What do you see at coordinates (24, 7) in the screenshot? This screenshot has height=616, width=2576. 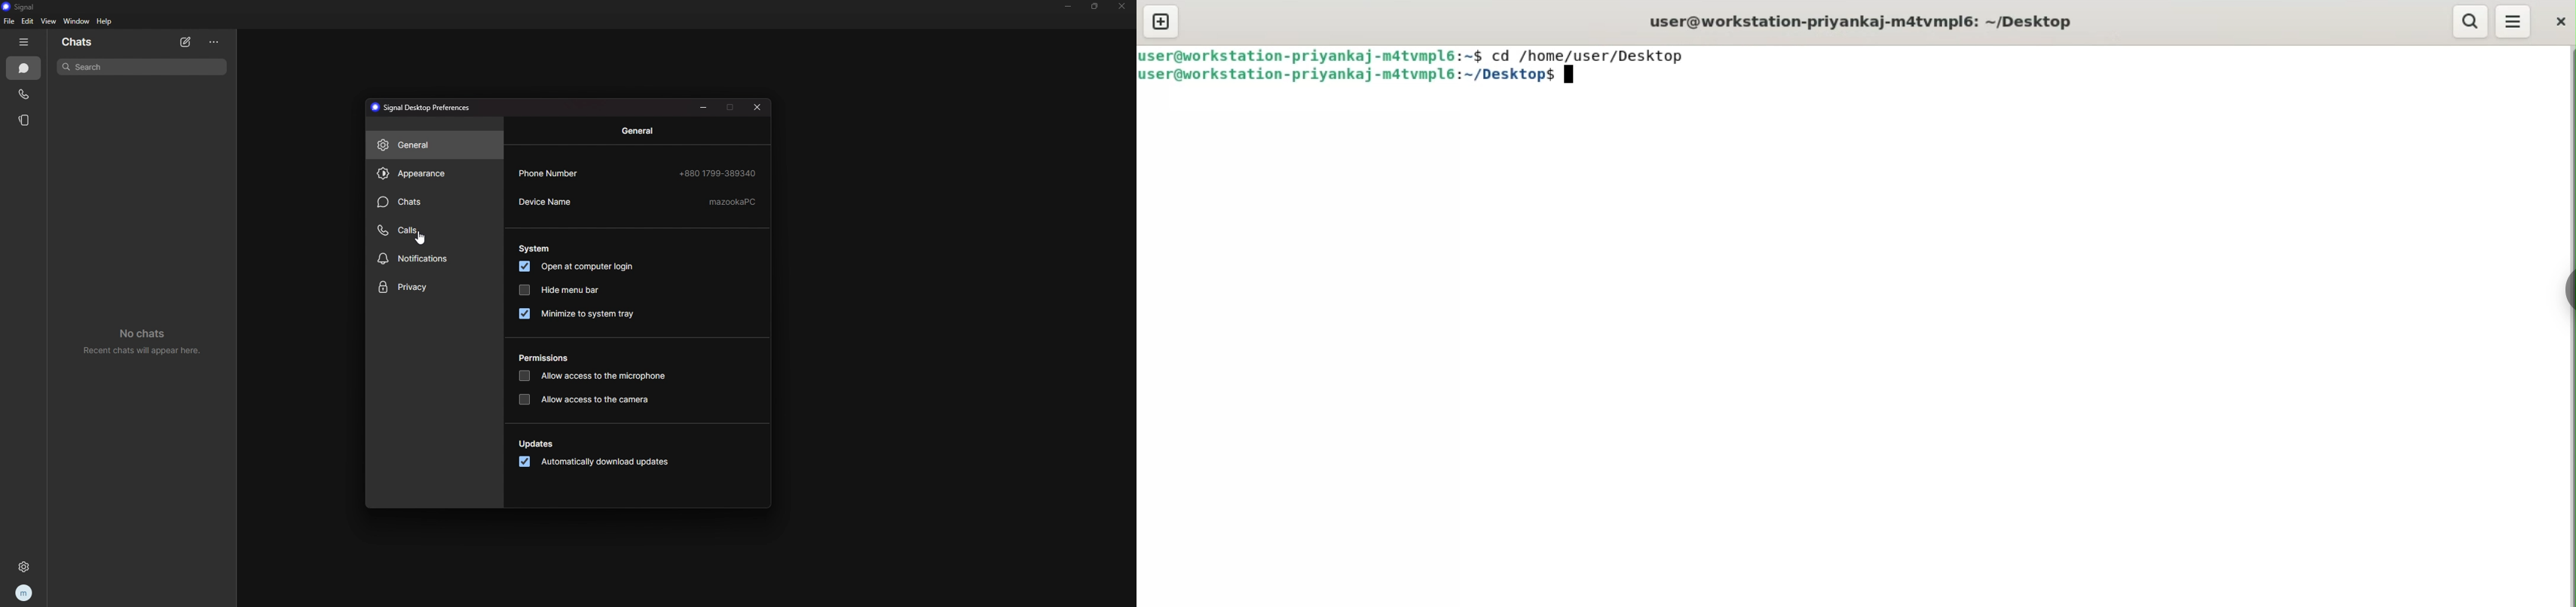 I see `signal` at bounding box center [24, 7].